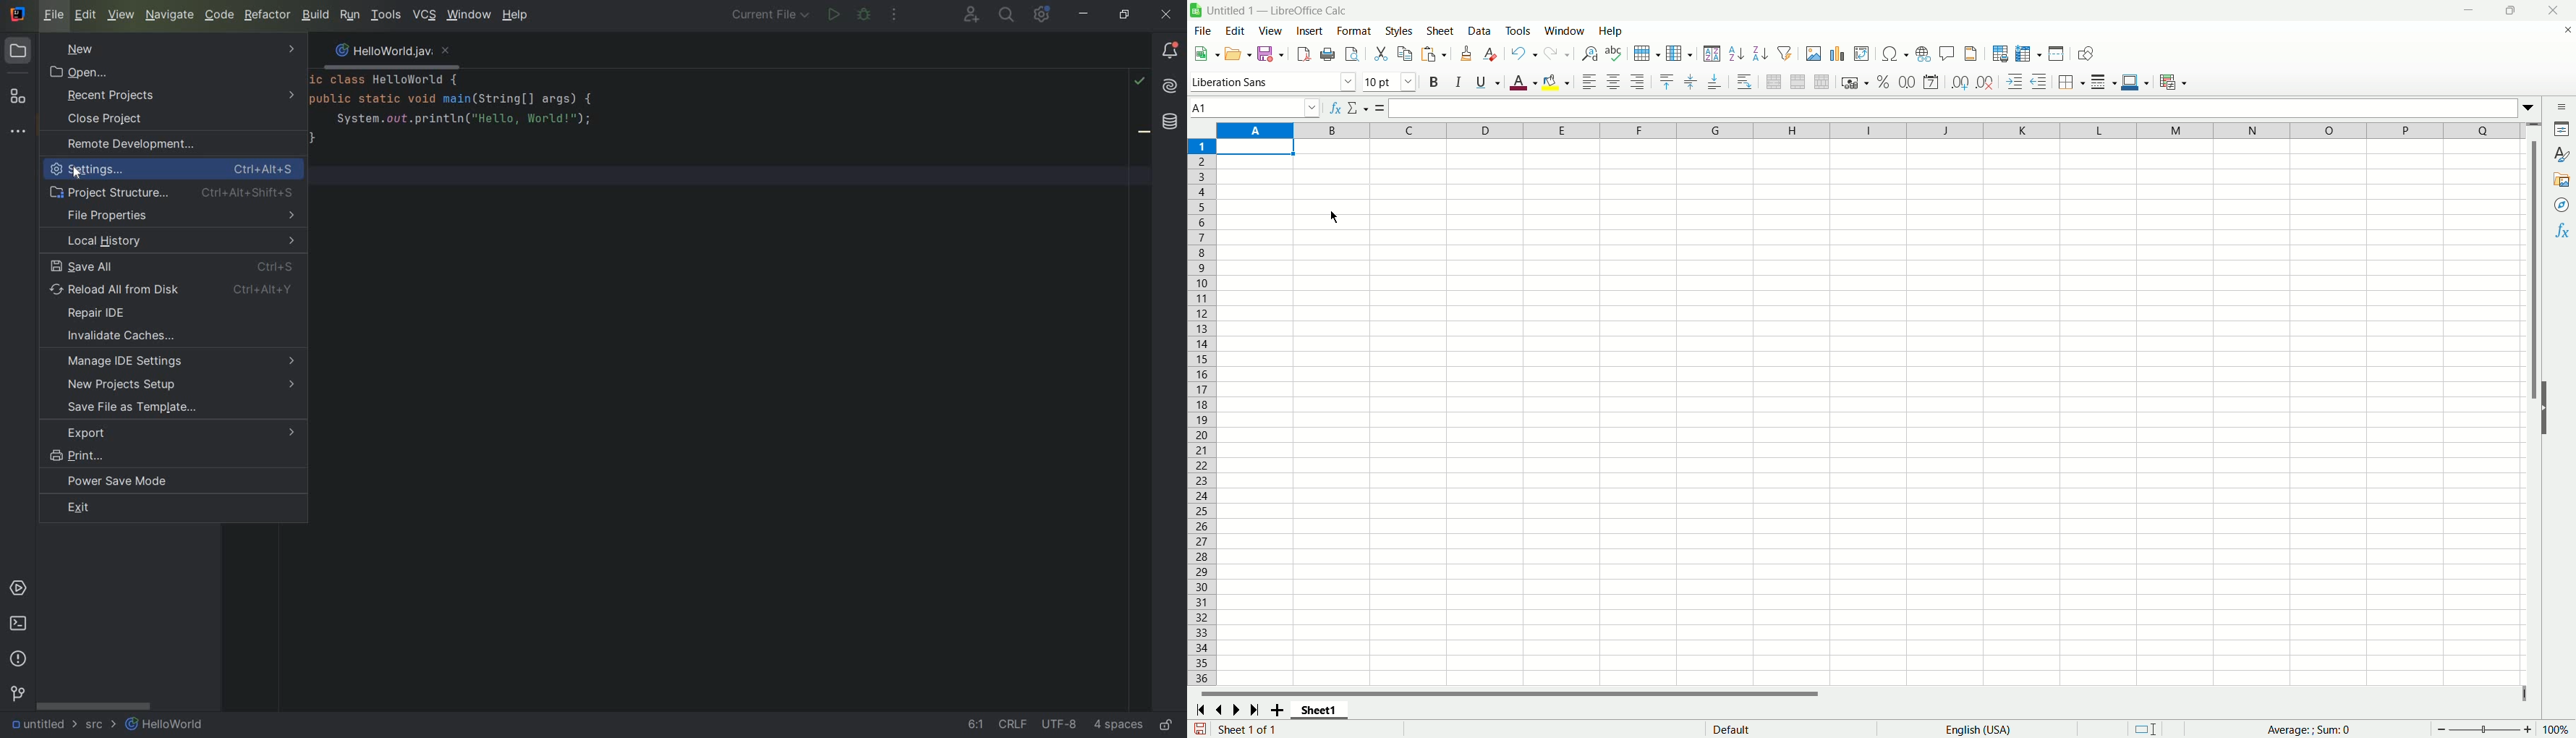 Image resolution: width=2576 pixels, height=756 pixels. What do you see at coordinates (1759, 52) in the screenshot?
I see `sort descending` at bounding box center [1759, 52].